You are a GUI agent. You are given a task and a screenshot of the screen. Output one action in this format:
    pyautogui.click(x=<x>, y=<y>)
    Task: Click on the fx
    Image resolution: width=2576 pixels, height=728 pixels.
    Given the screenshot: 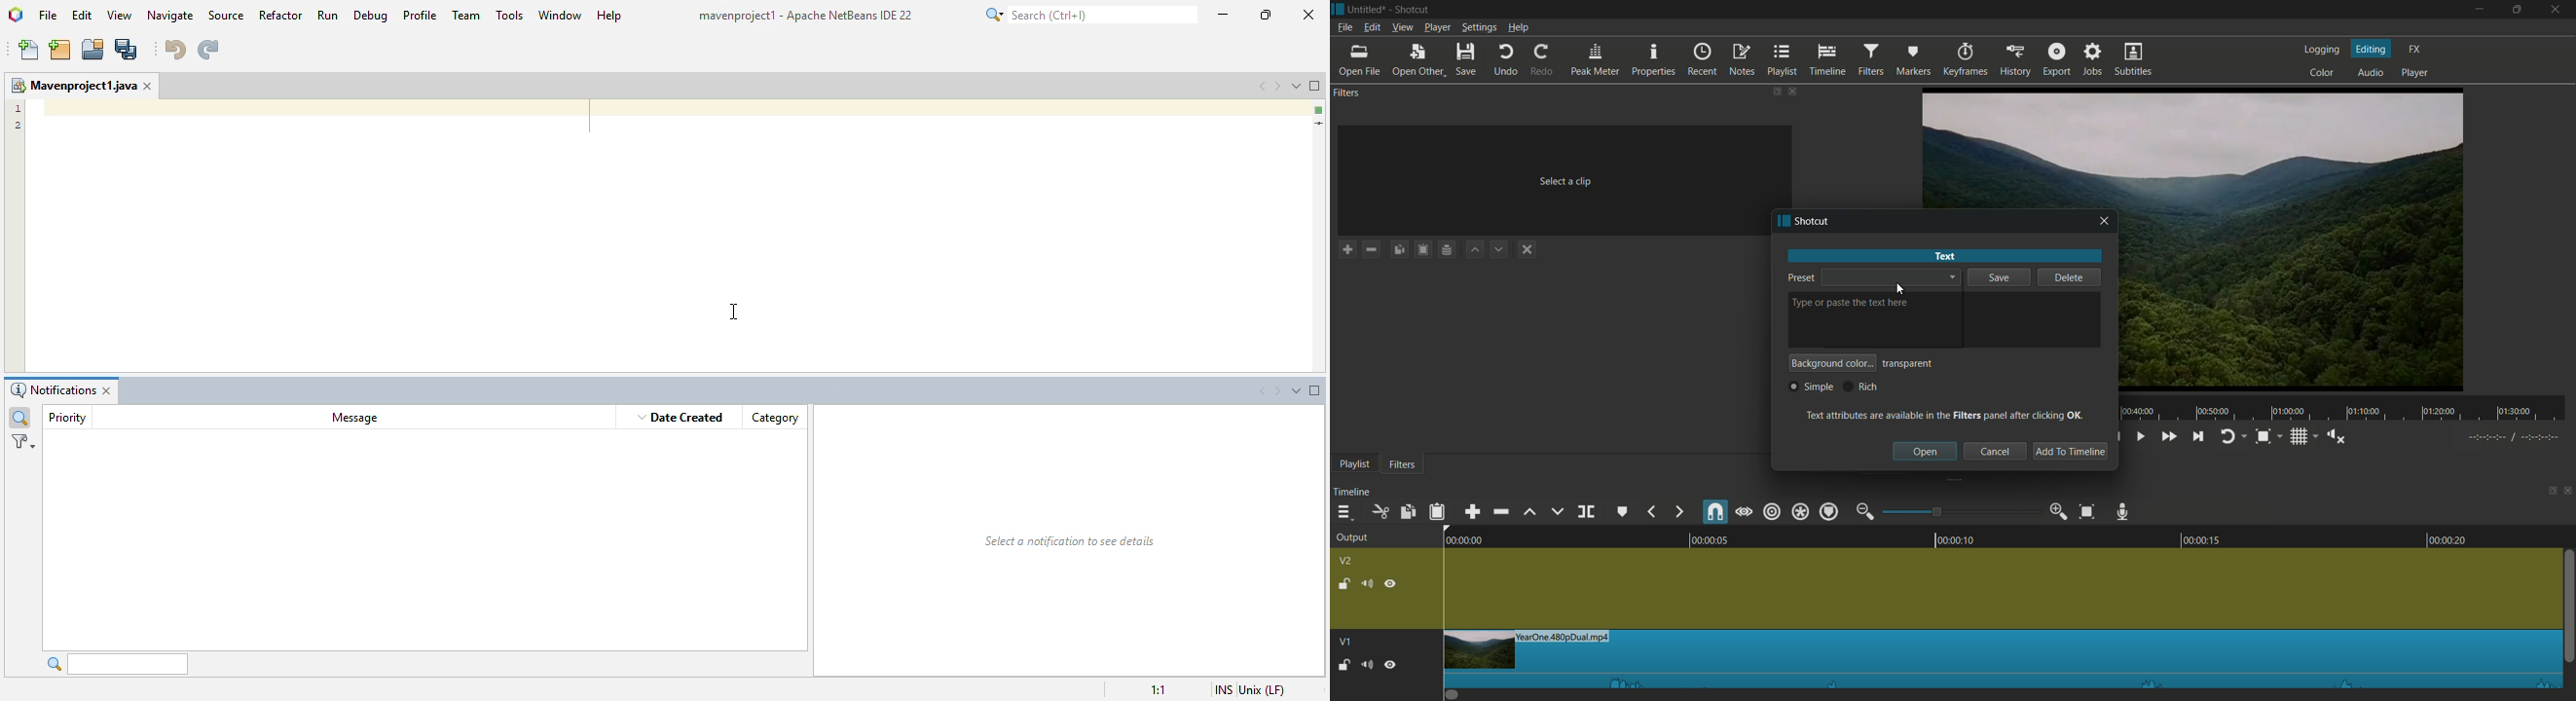 What is the action you would take?
    pyautogui.click(x=2416, y=49)
    